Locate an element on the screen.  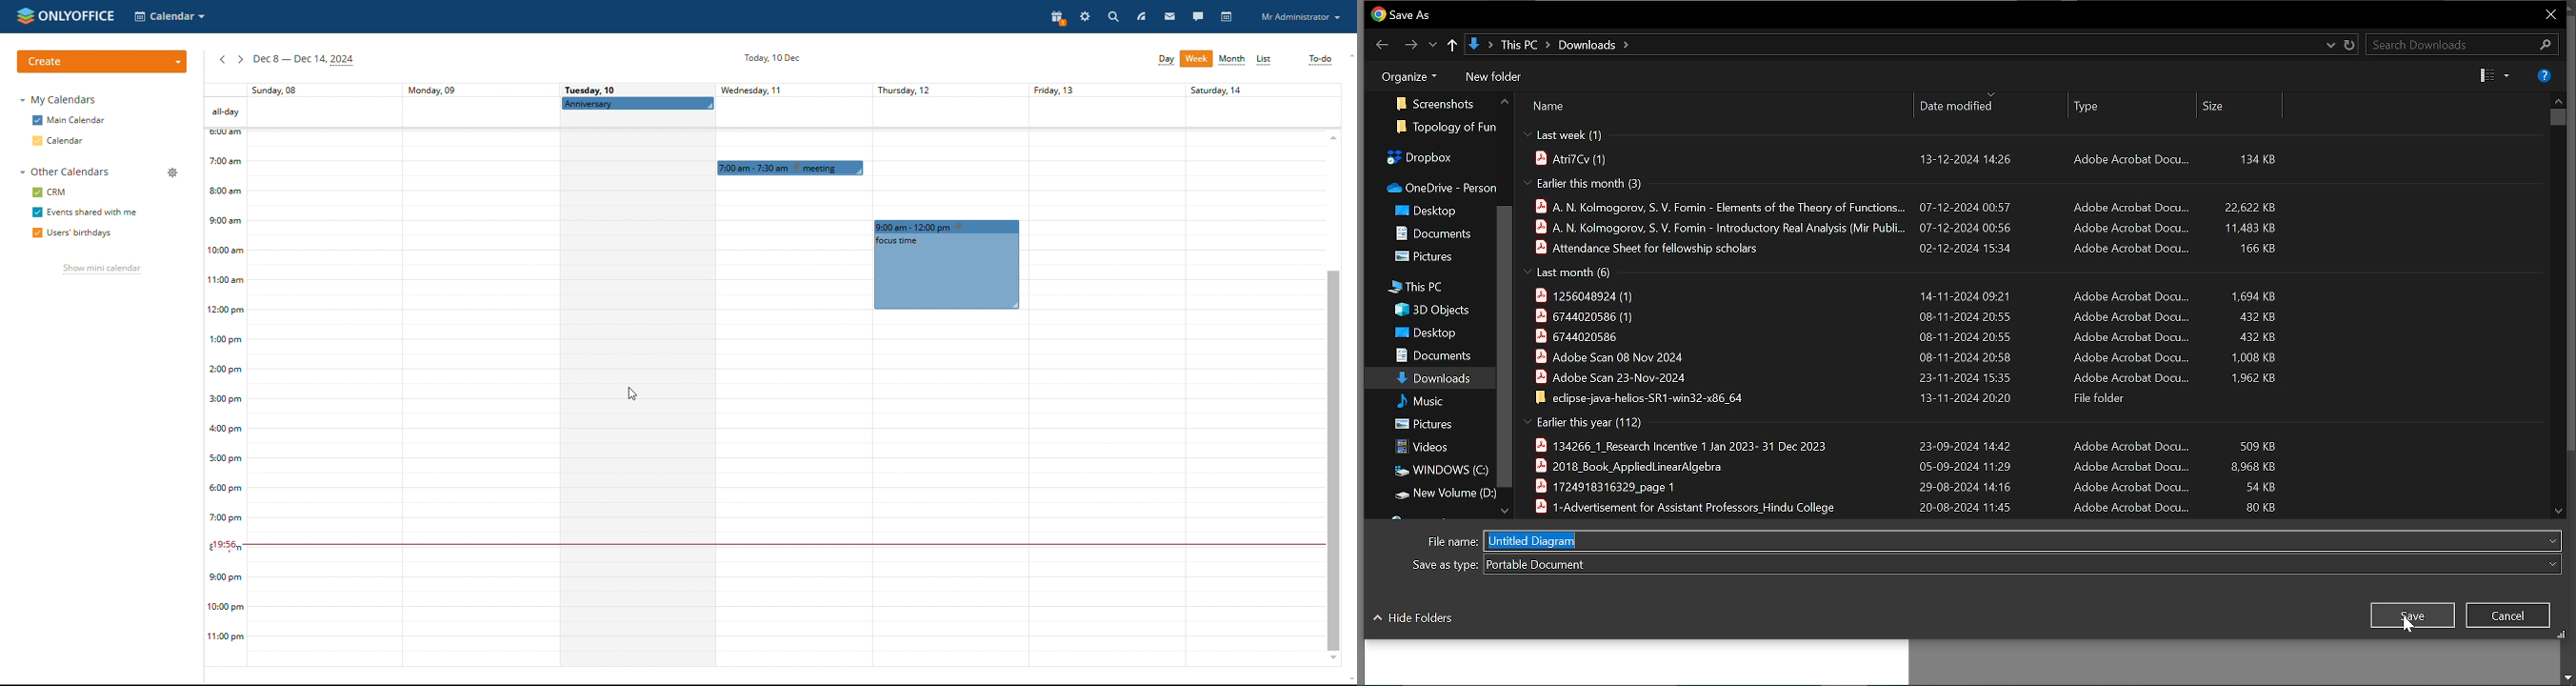
scroll up is located at coordinates (1349, 56).